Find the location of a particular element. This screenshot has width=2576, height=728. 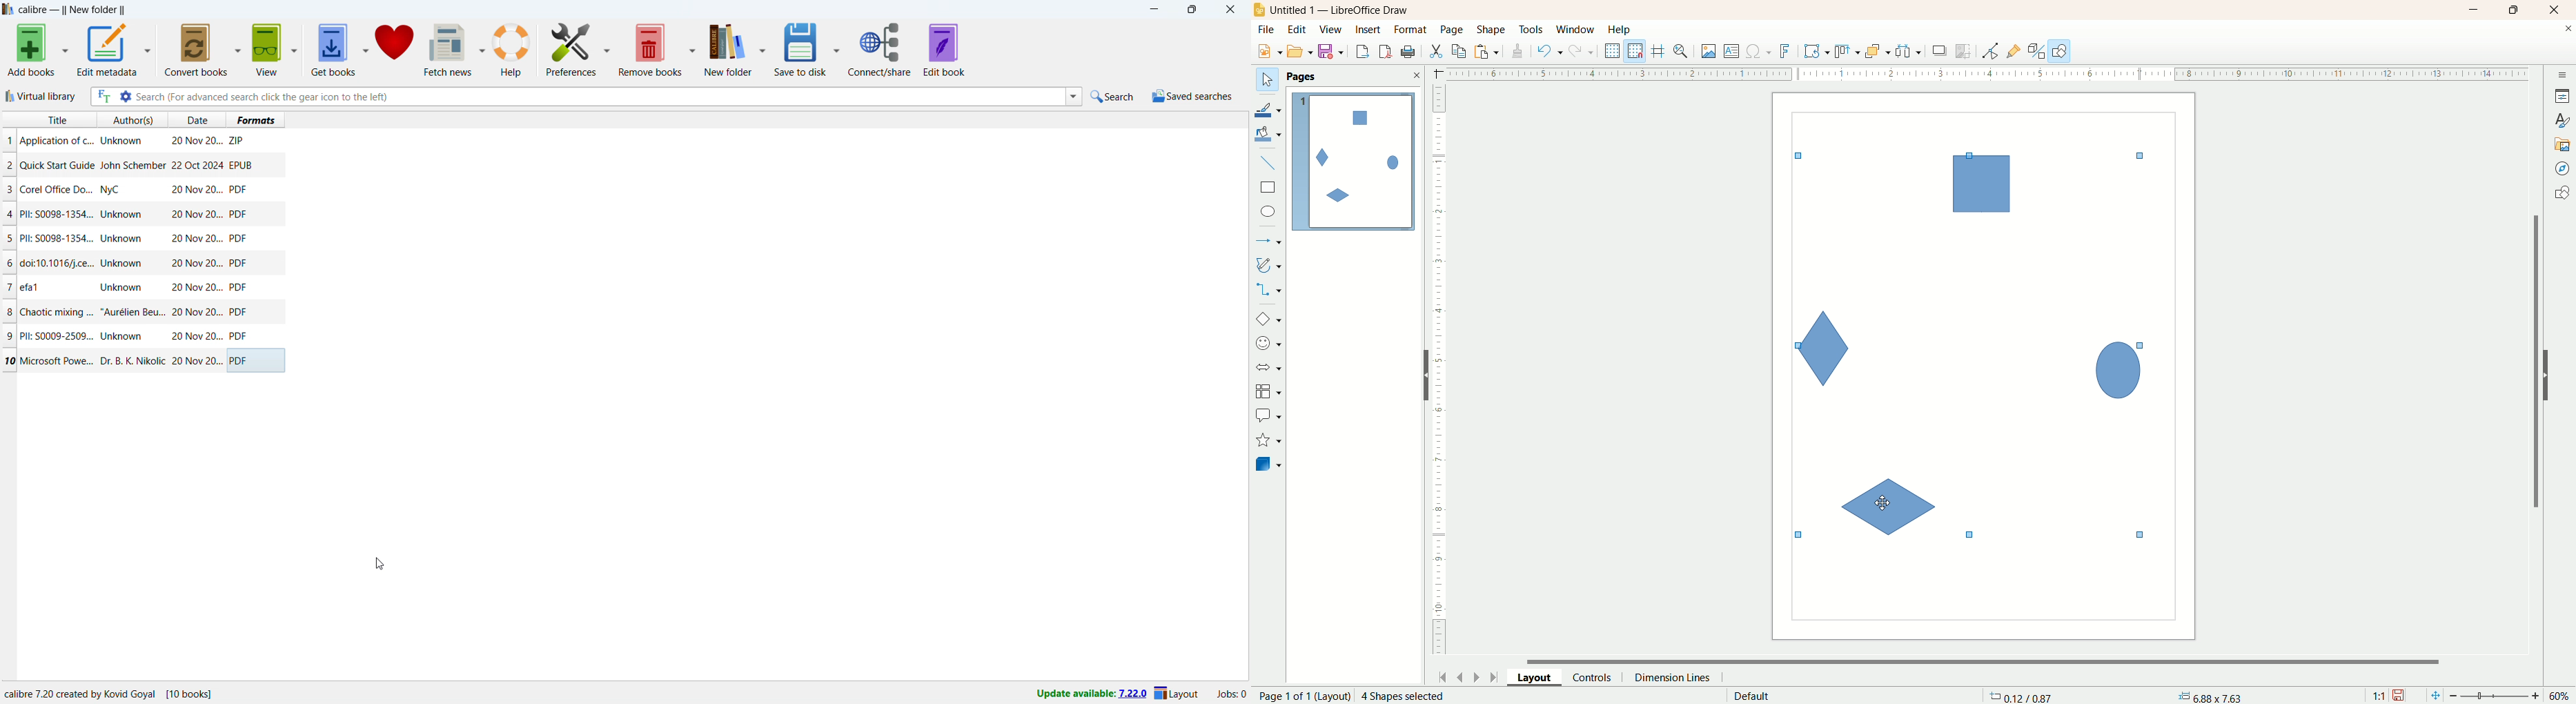

edit metadata is located at coordinates (108, 49).